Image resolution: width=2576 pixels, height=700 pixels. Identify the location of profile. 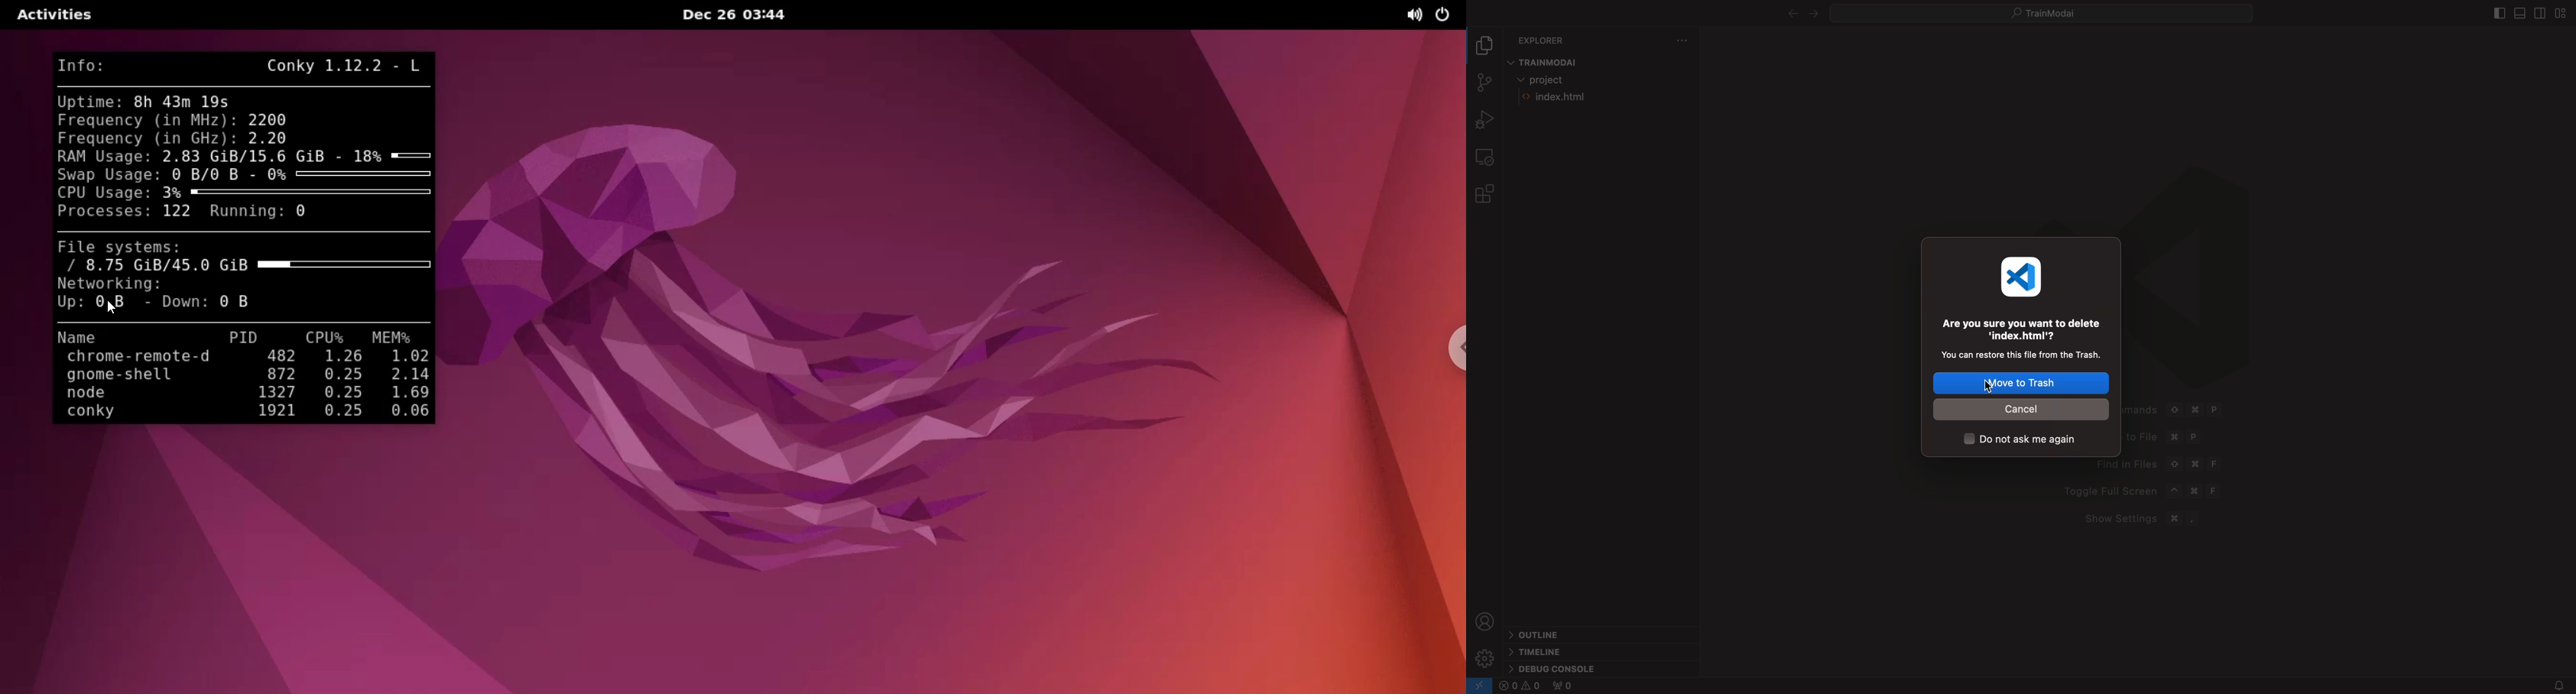
(1487, 621).